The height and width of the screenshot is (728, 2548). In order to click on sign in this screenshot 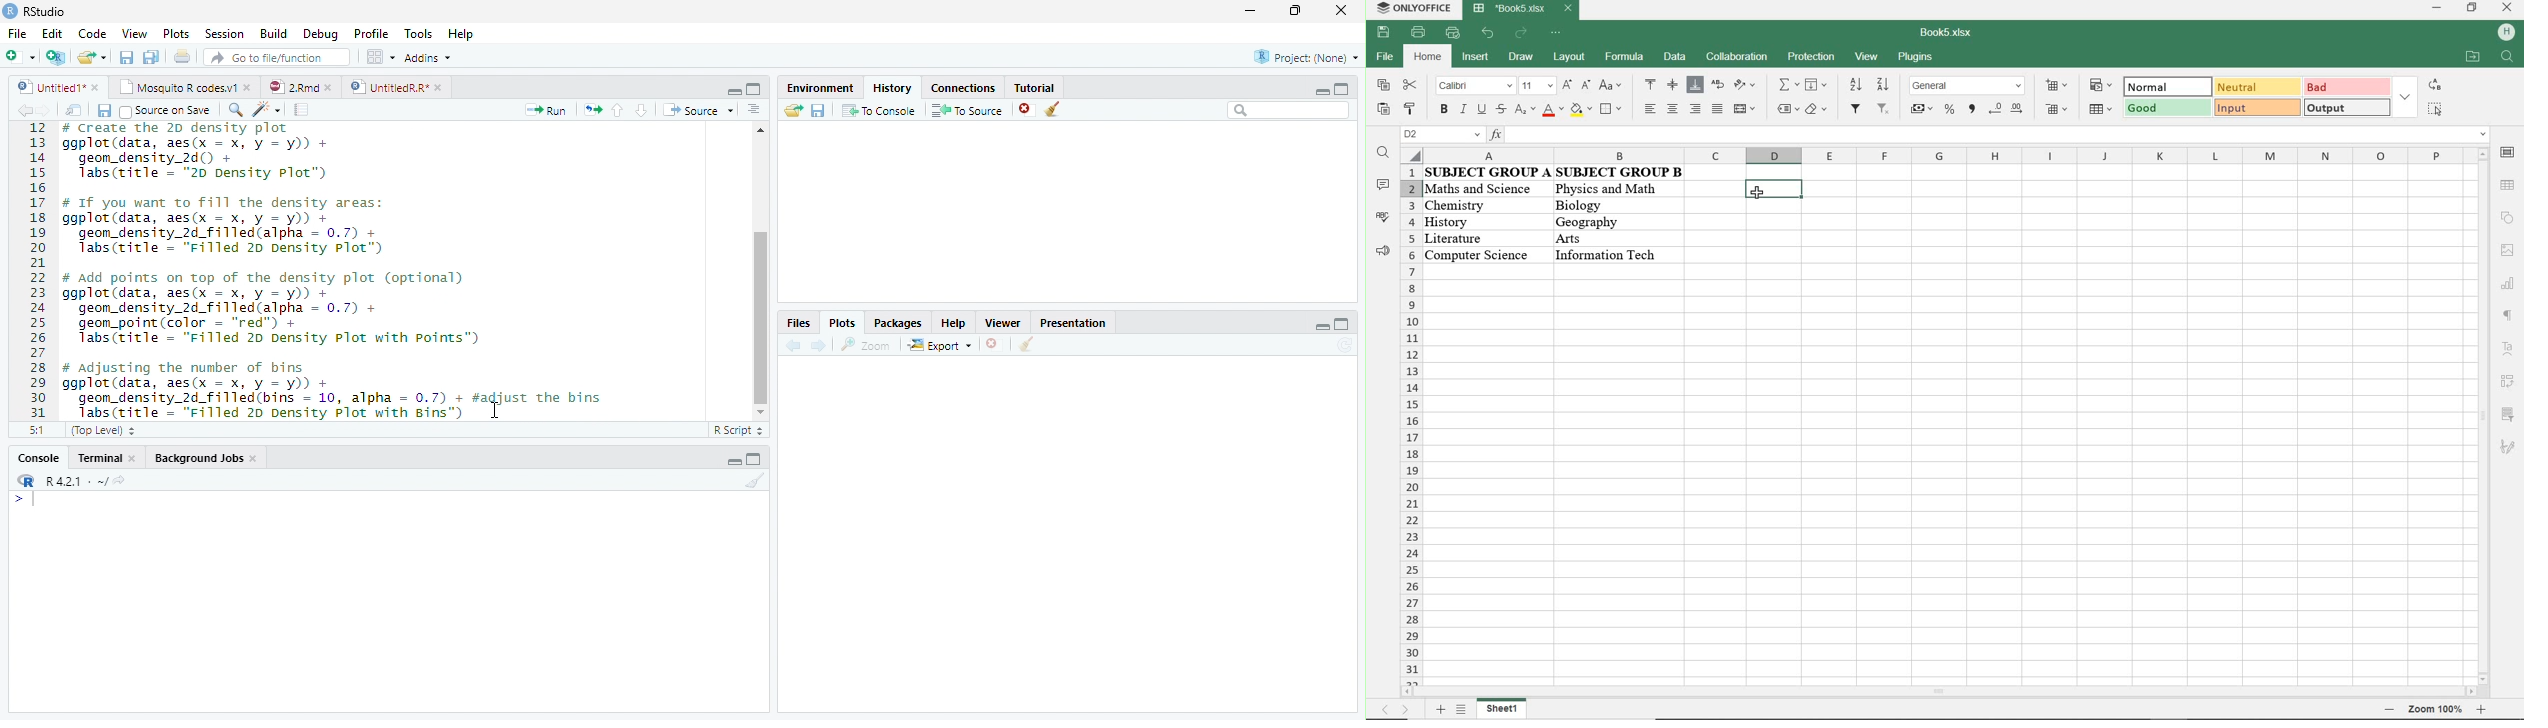, I will do `click(2507, 381)`.